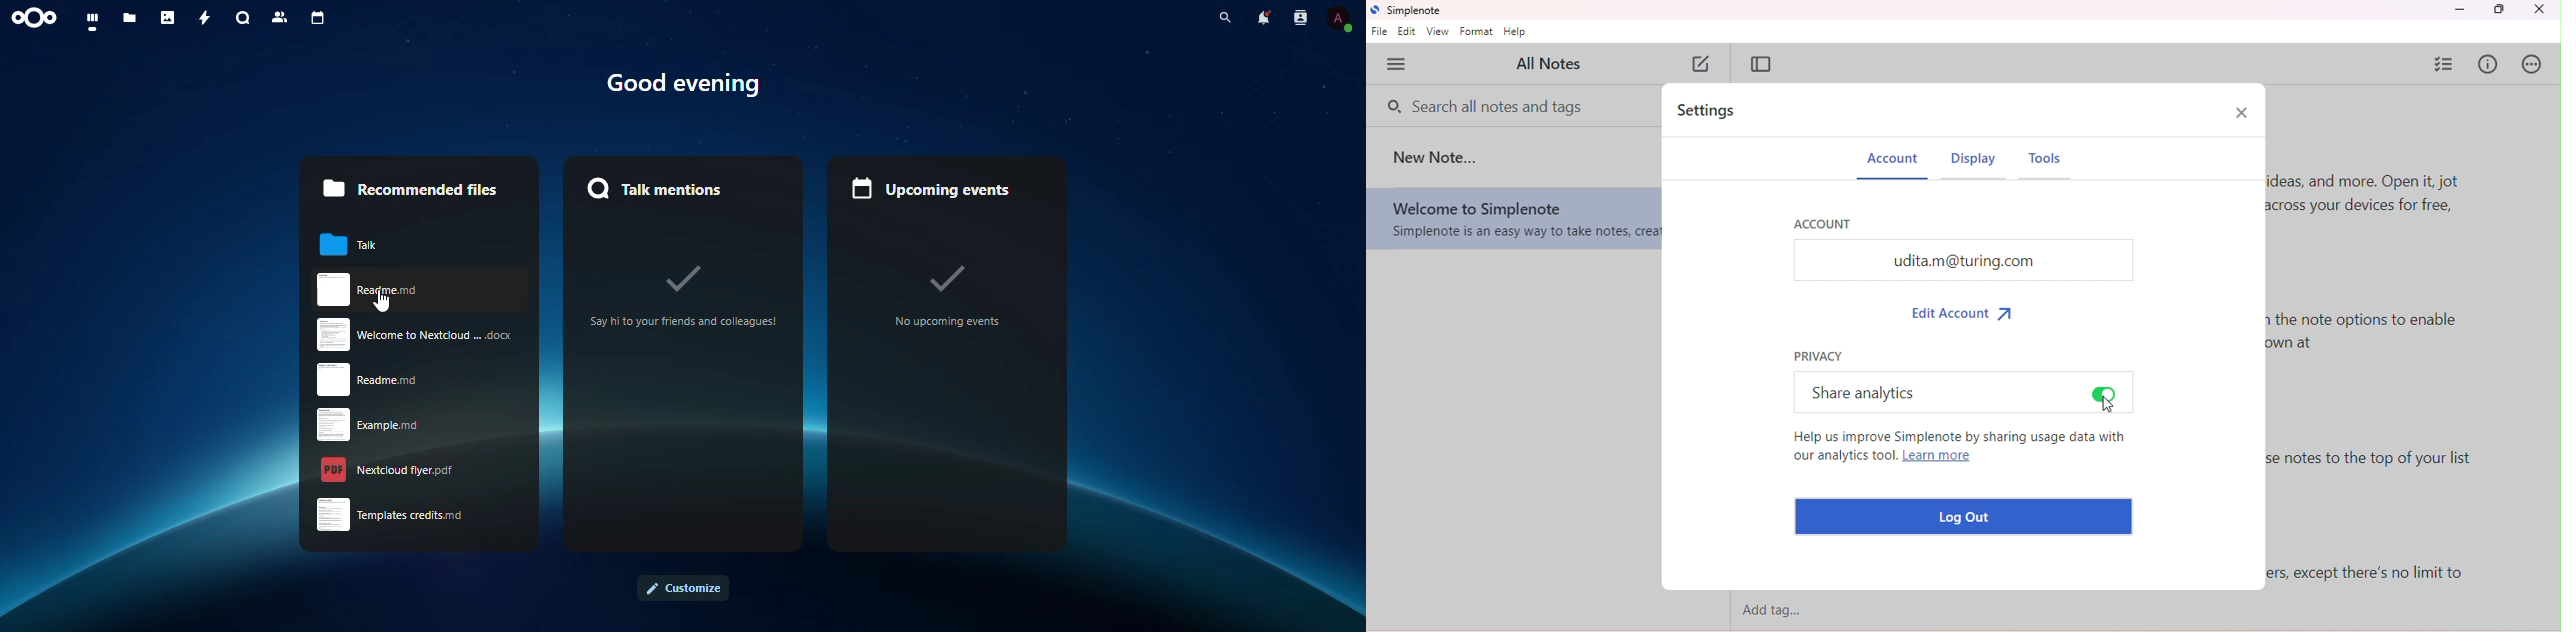  What do you see at coordinates (667, 186) in the screenshot?
I see `talk mentions` at bounding box center [667, 186].